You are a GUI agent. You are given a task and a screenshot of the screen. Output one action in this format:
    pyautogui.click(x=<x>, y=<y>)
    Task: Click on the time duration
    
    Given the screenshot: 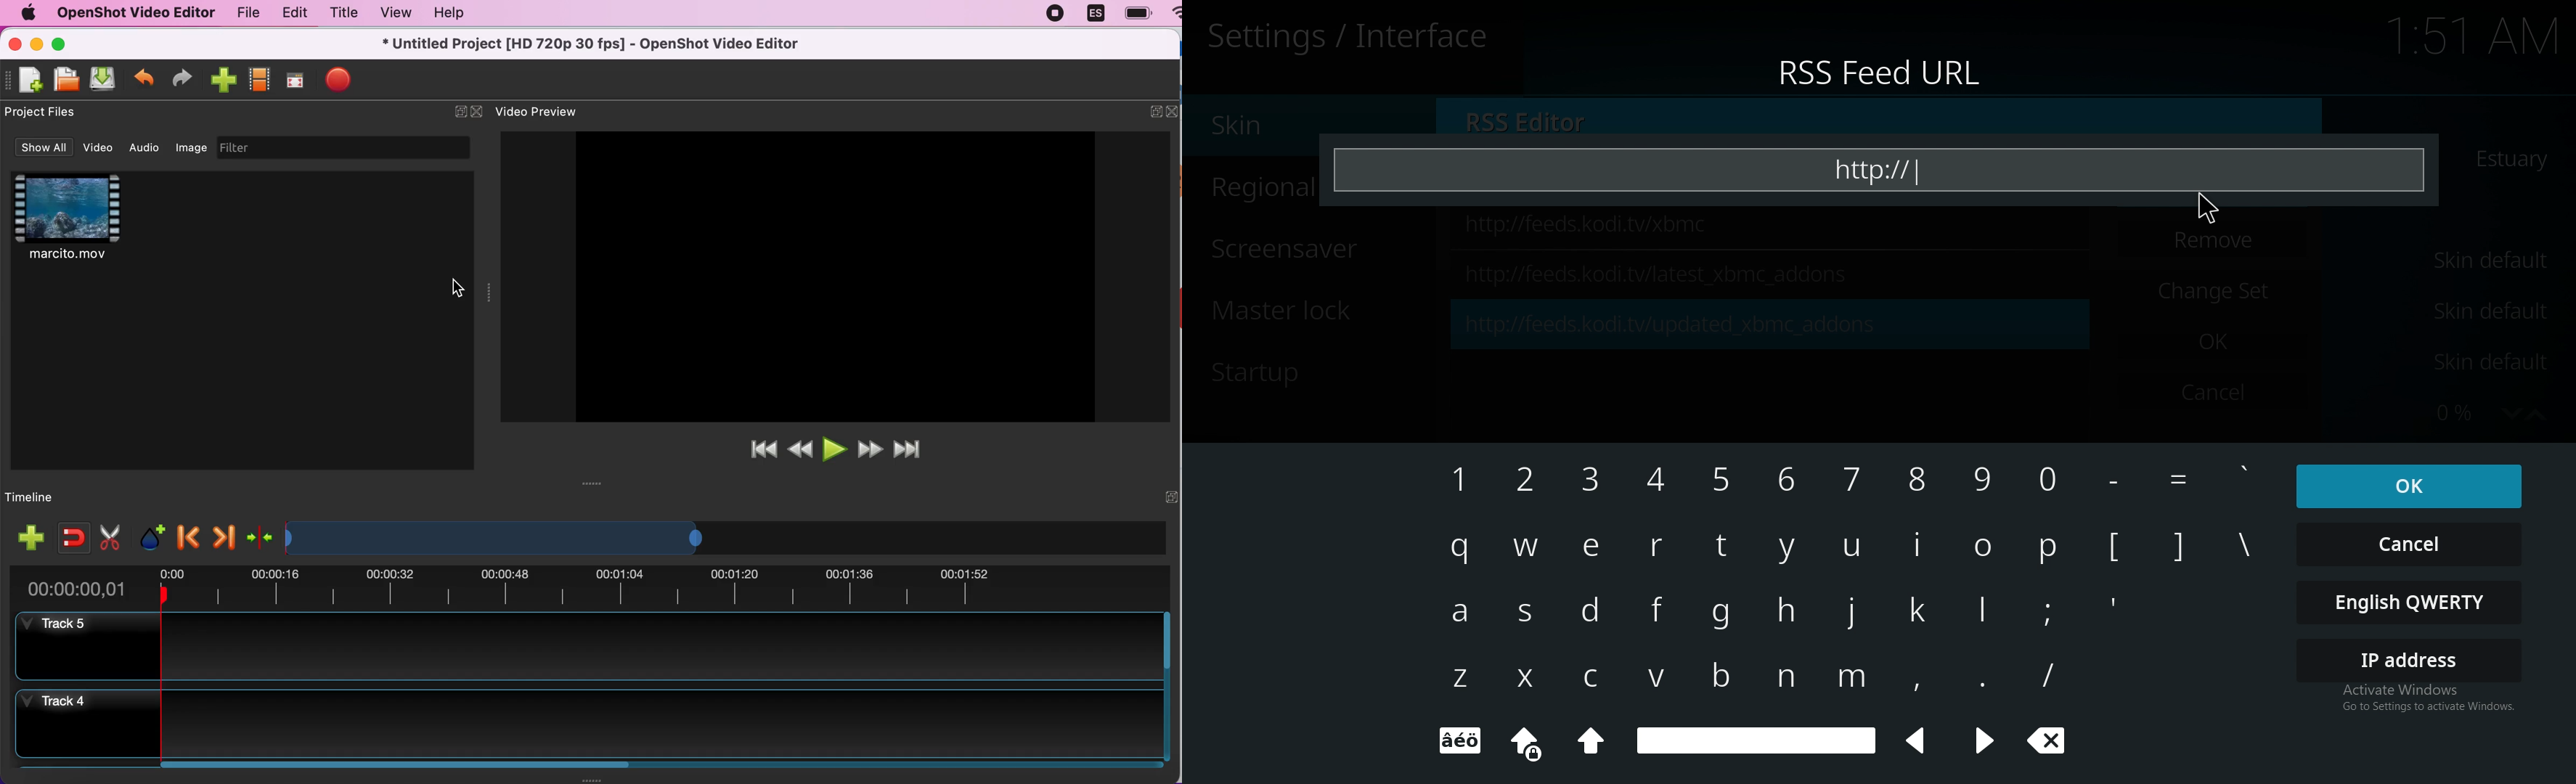 What is the action you would take?
    pyautogui.click(x=586, y=589)
    